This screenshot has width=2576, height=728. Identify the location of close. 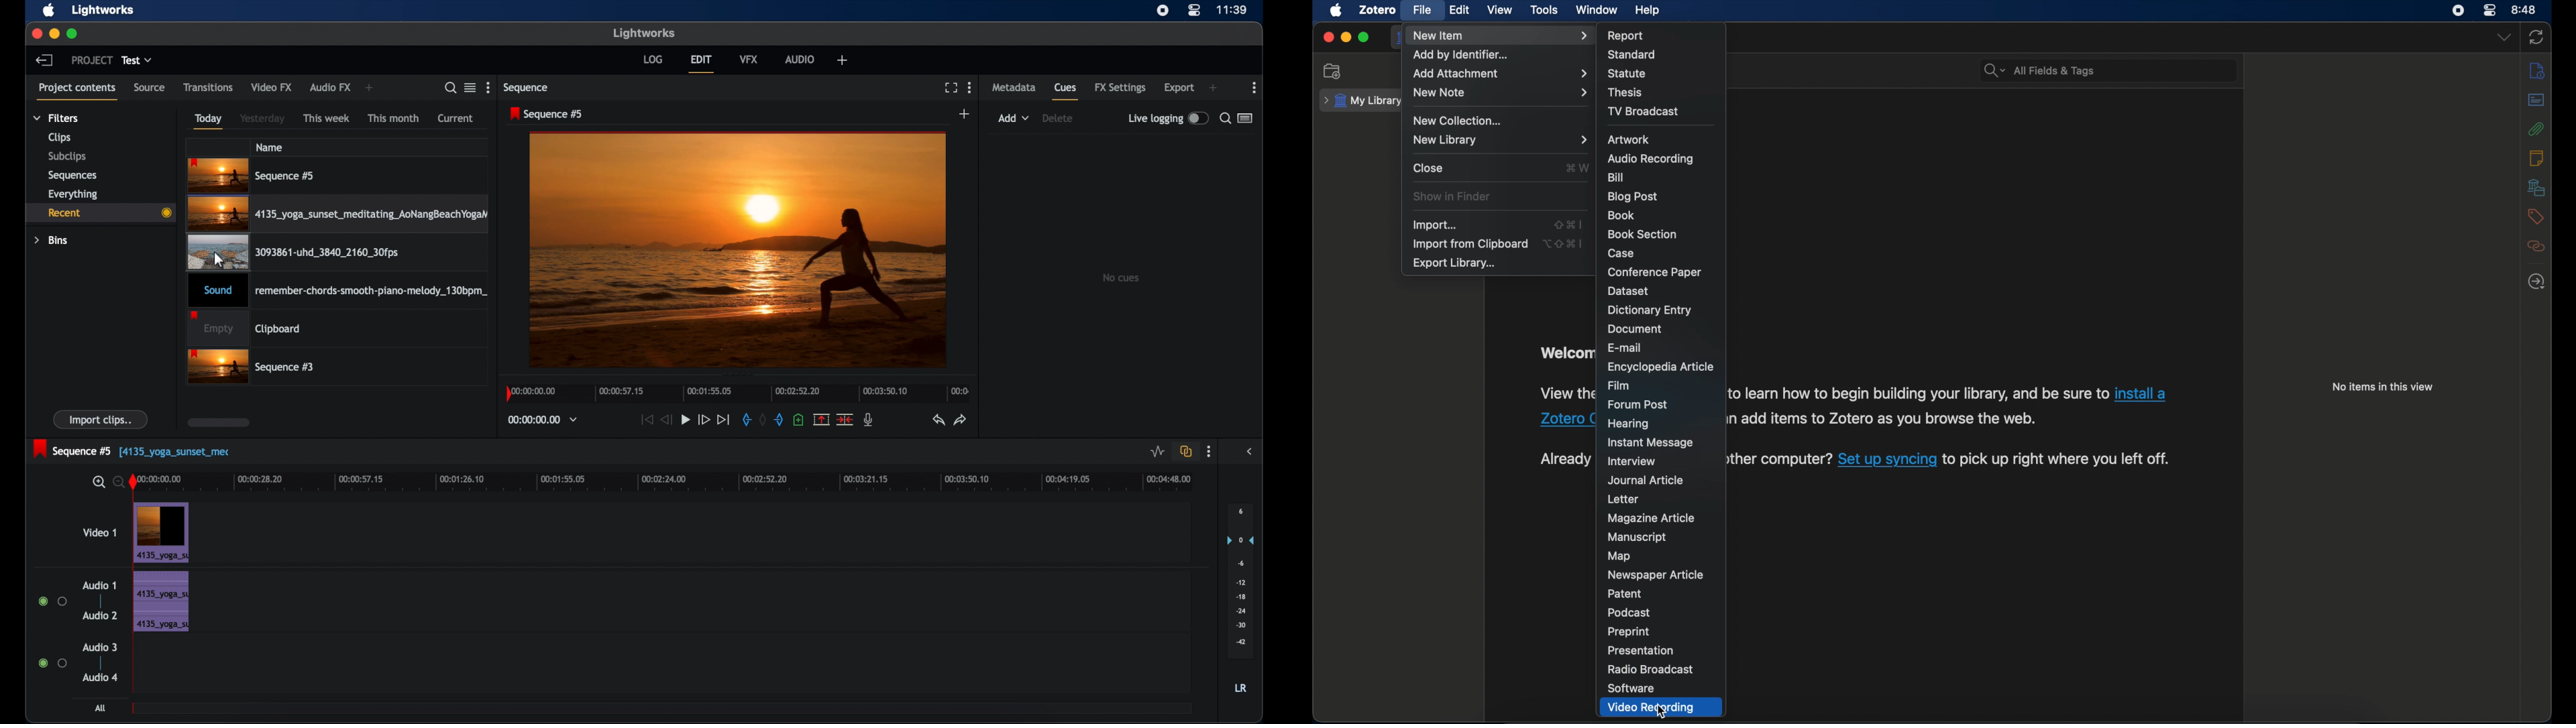
(1328, 36).